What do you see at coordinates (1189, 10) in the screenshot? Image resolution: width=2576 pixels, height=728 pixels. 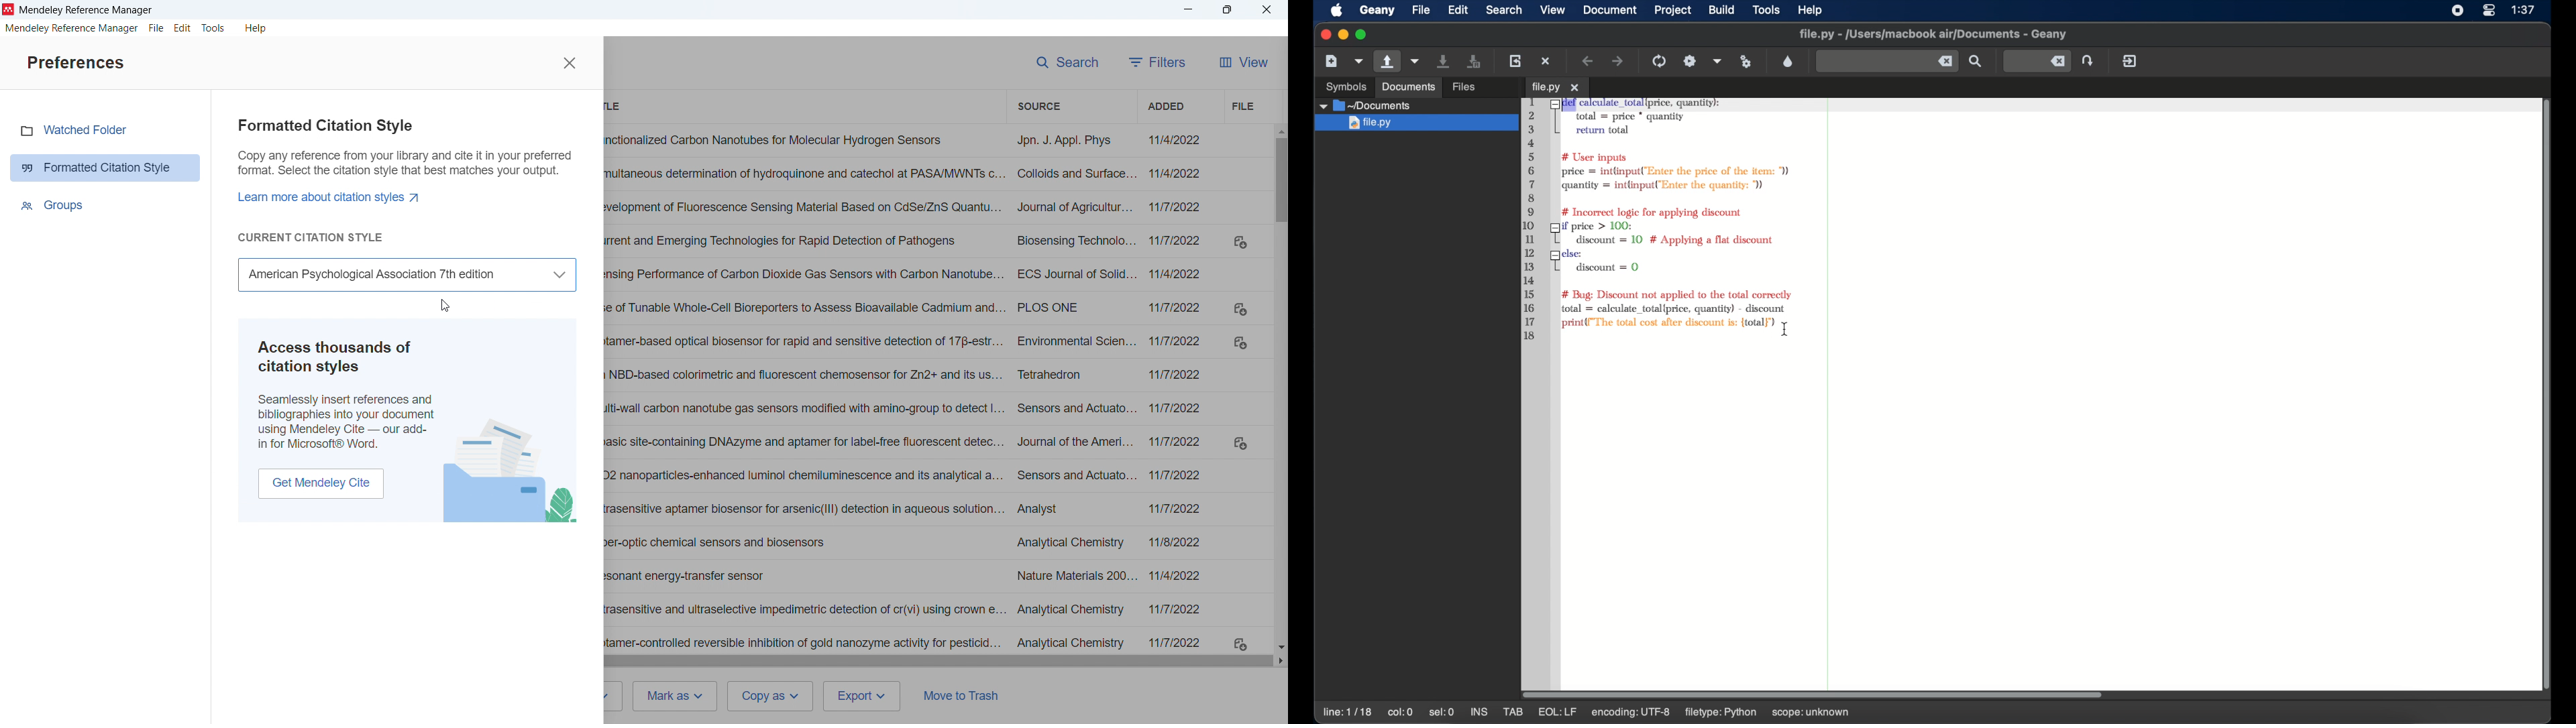 I see `minimise ` at bounding box center [1189, 10].